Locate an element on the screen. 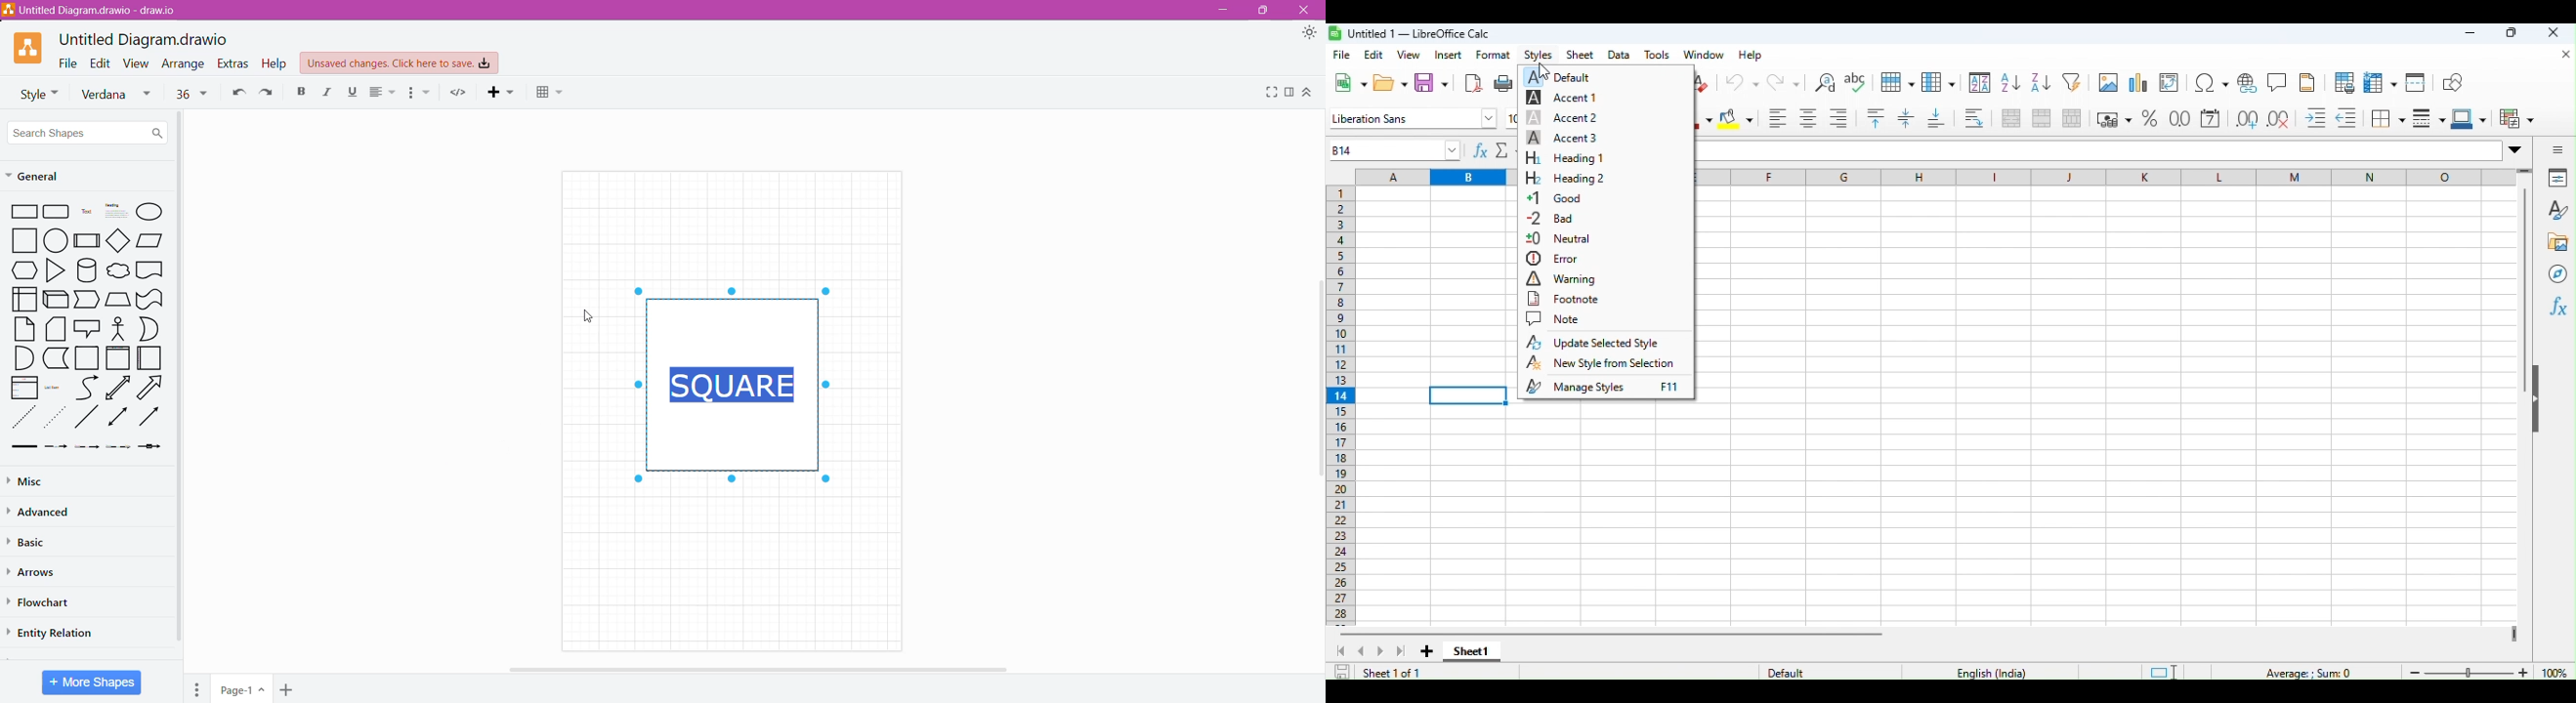 The width and height of the screenshot is (2576, 728). Application Logo is located at coordinates (29, 48).